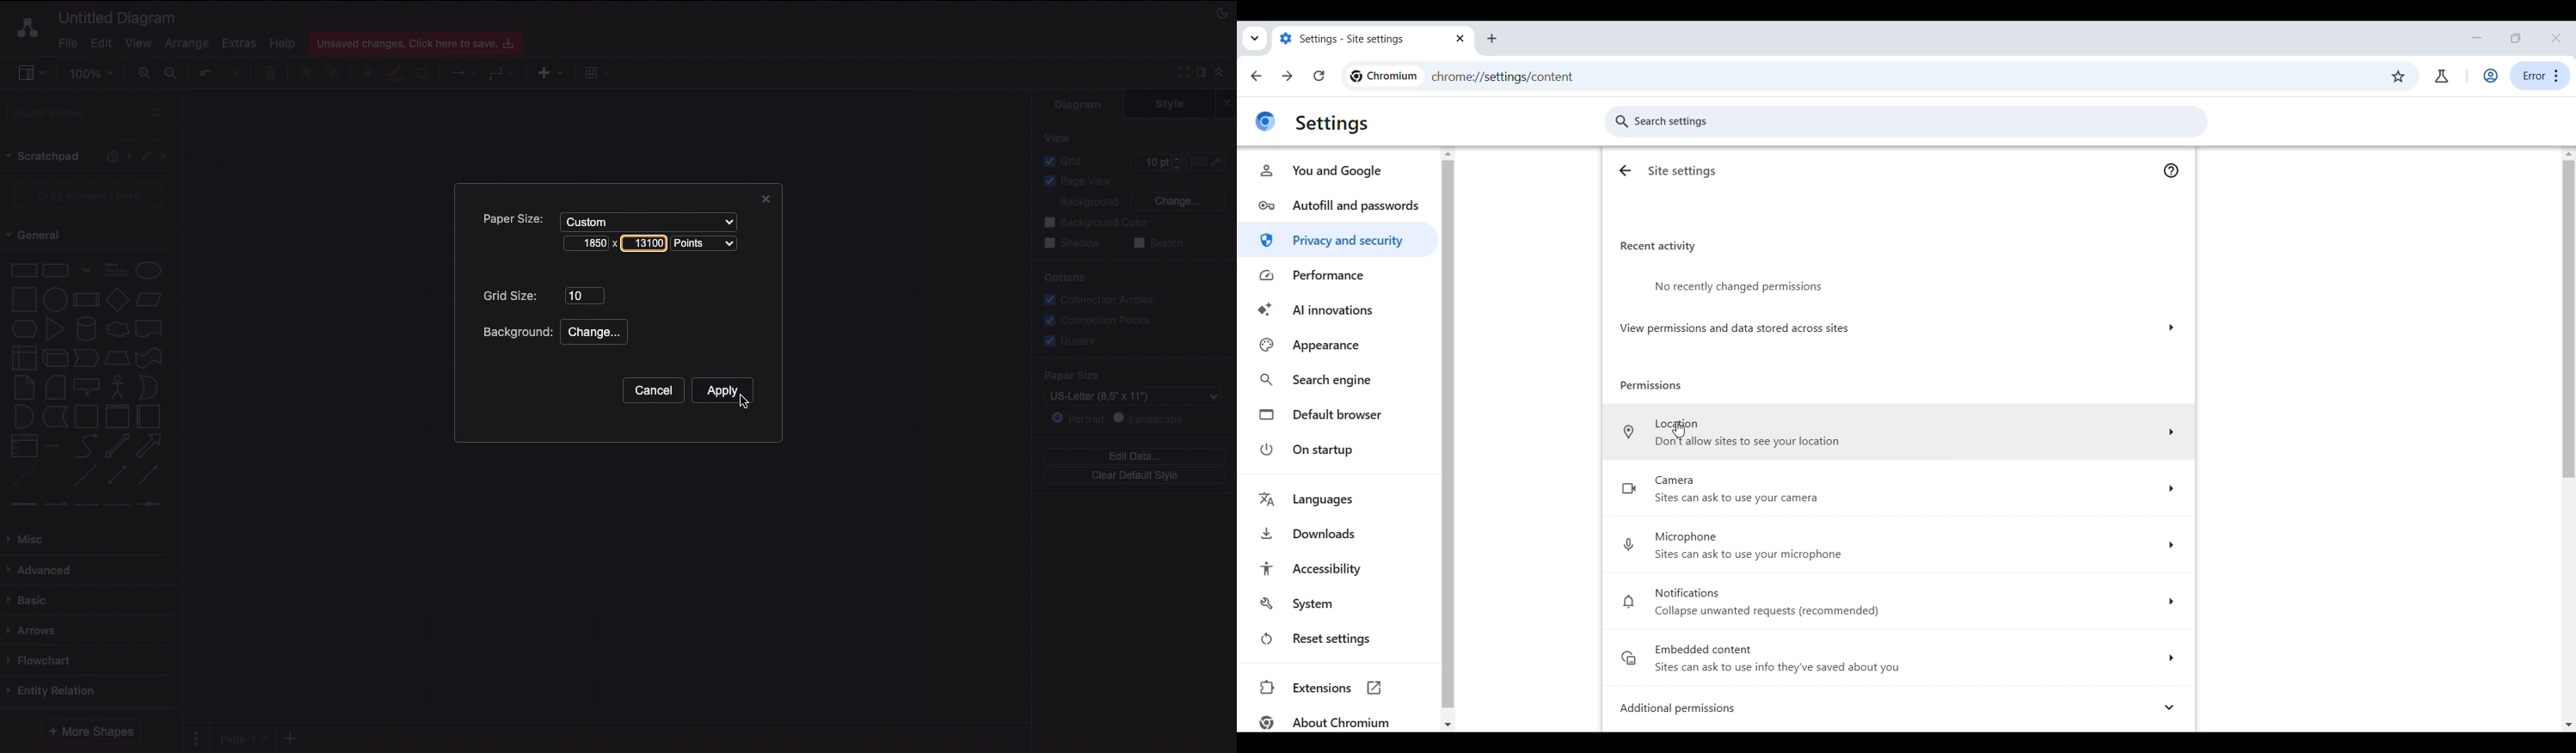 The height and width of the screenshot is (756, 2576). Describe the element at coordinates (88, 387) in the screenshot. I see `Callout` at that location.